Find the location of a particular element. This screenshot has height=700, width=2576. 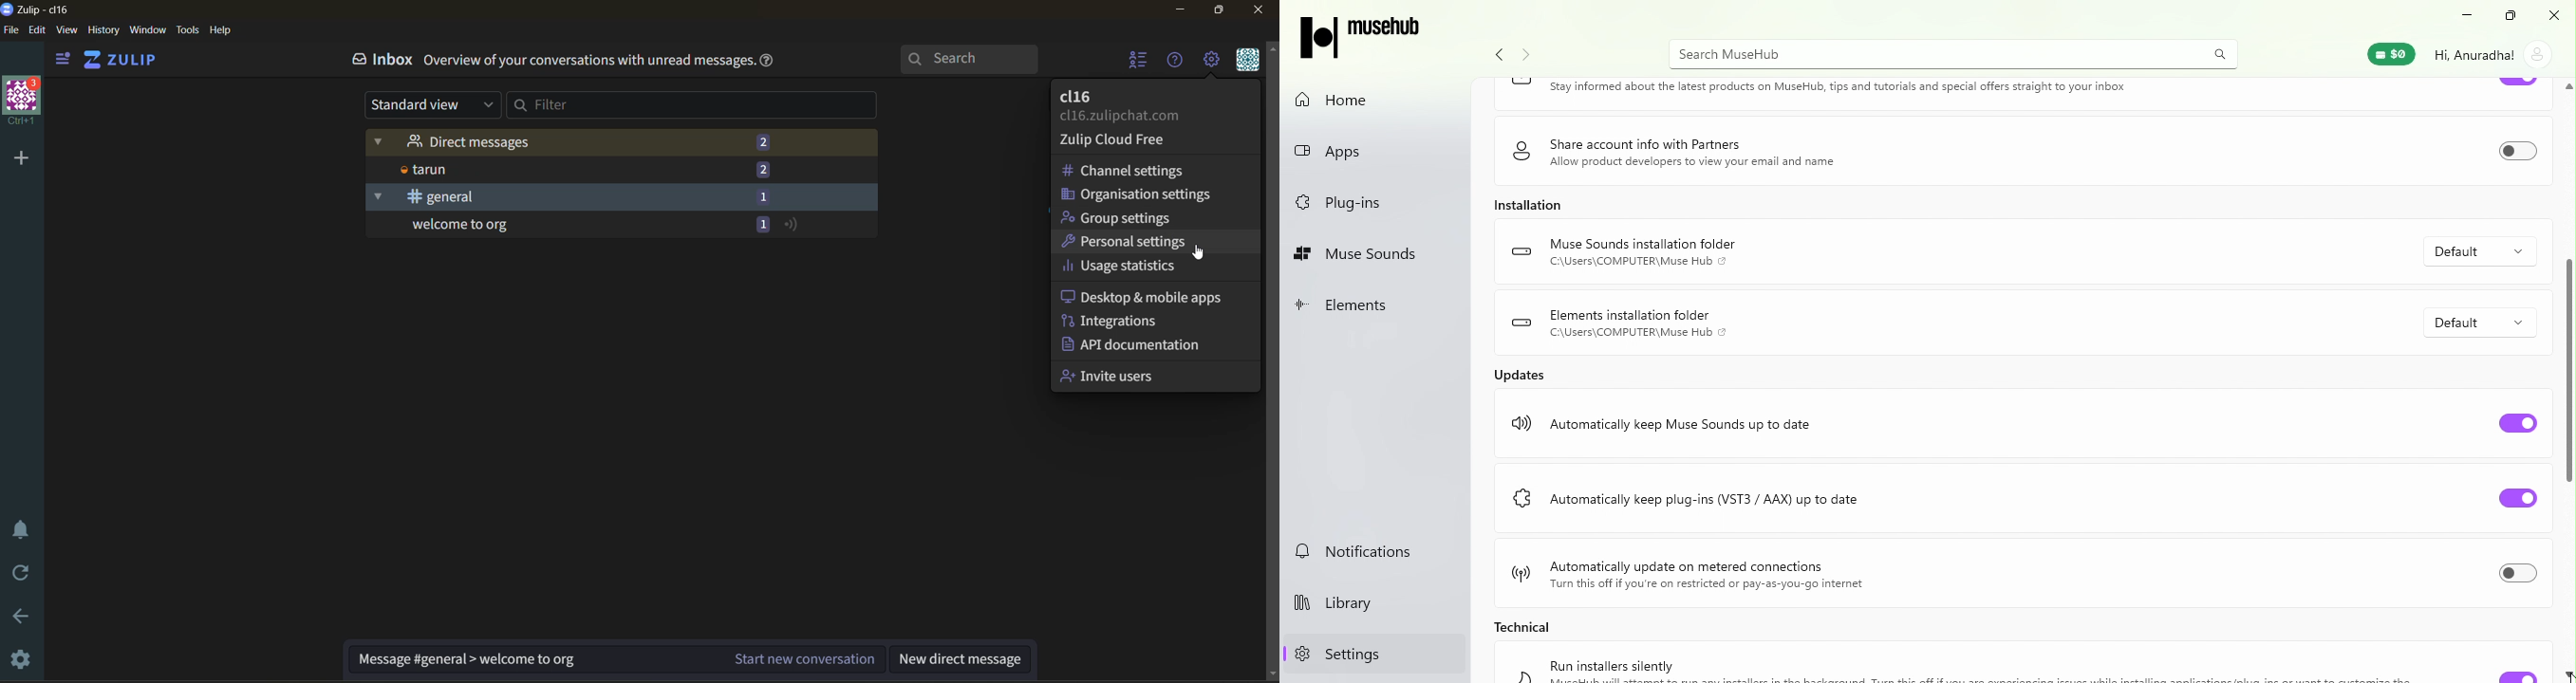

standard view is located at coordinates (430, 105).